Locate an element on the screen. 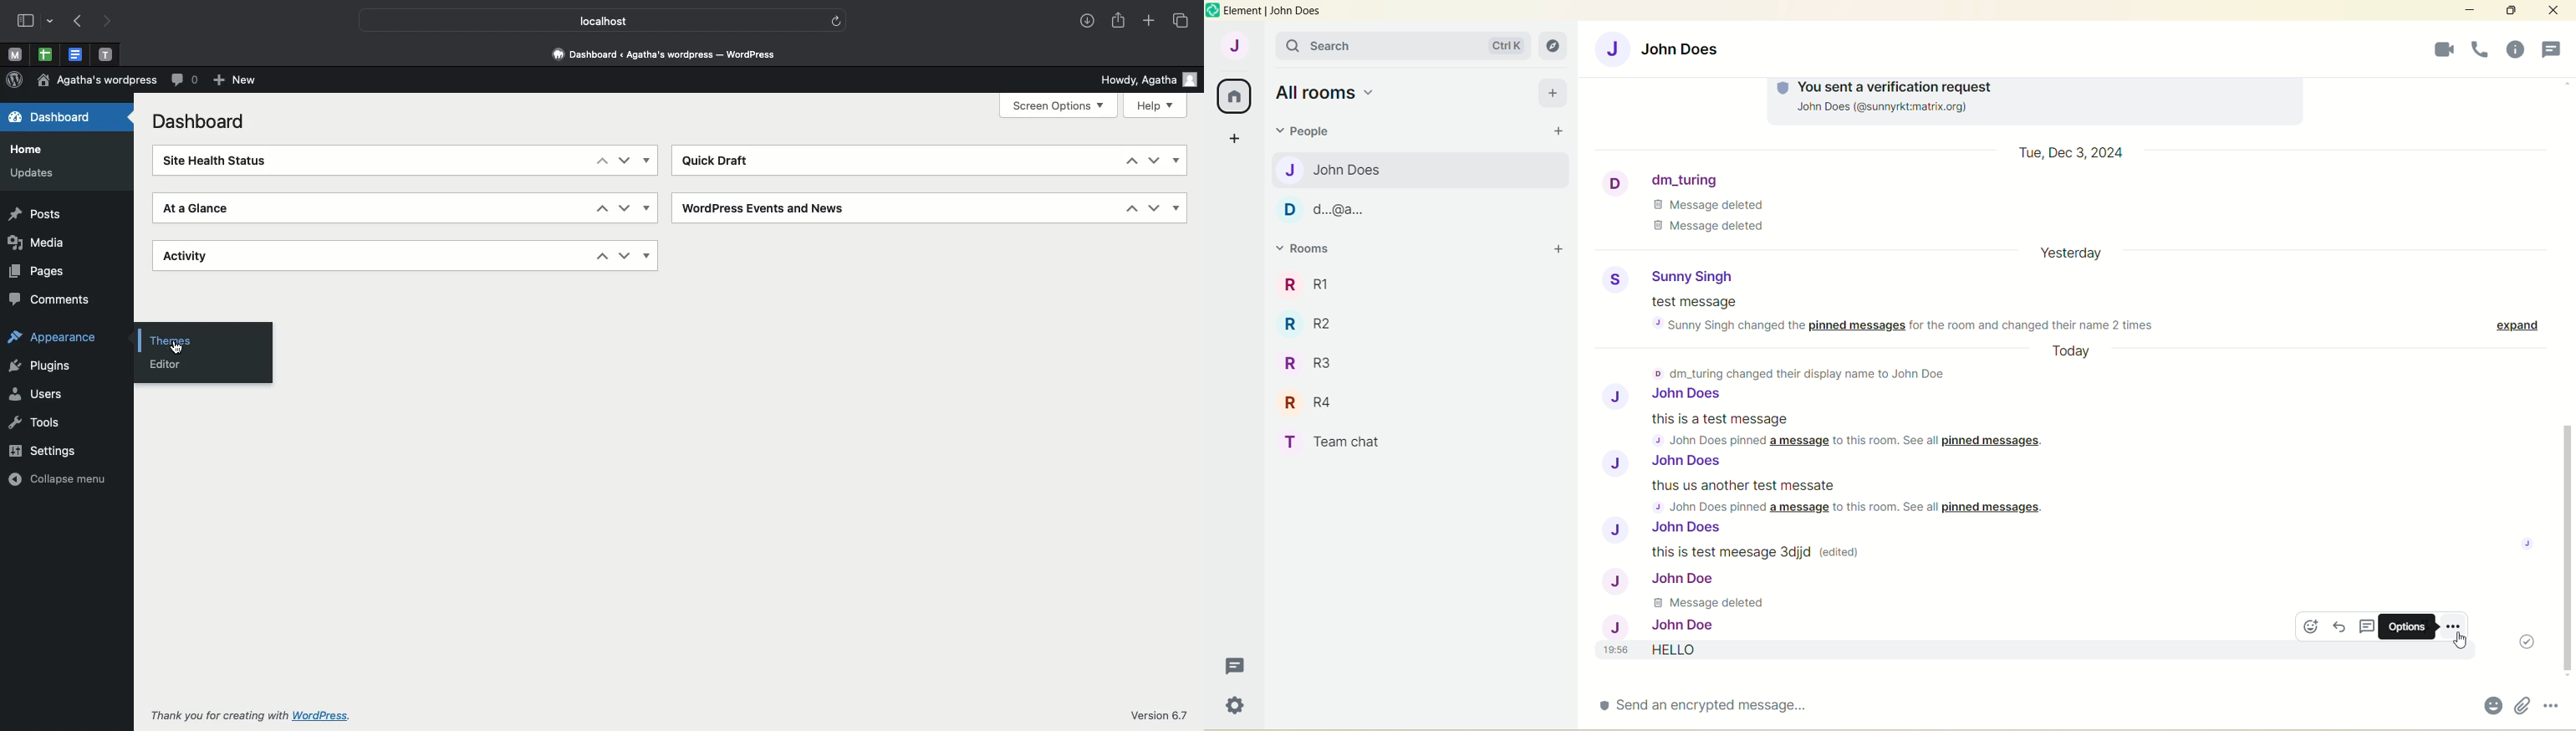 Image resolution: width=2576 pixels, height=756 pixels. Screen options is located at coordinates (1059, 106).